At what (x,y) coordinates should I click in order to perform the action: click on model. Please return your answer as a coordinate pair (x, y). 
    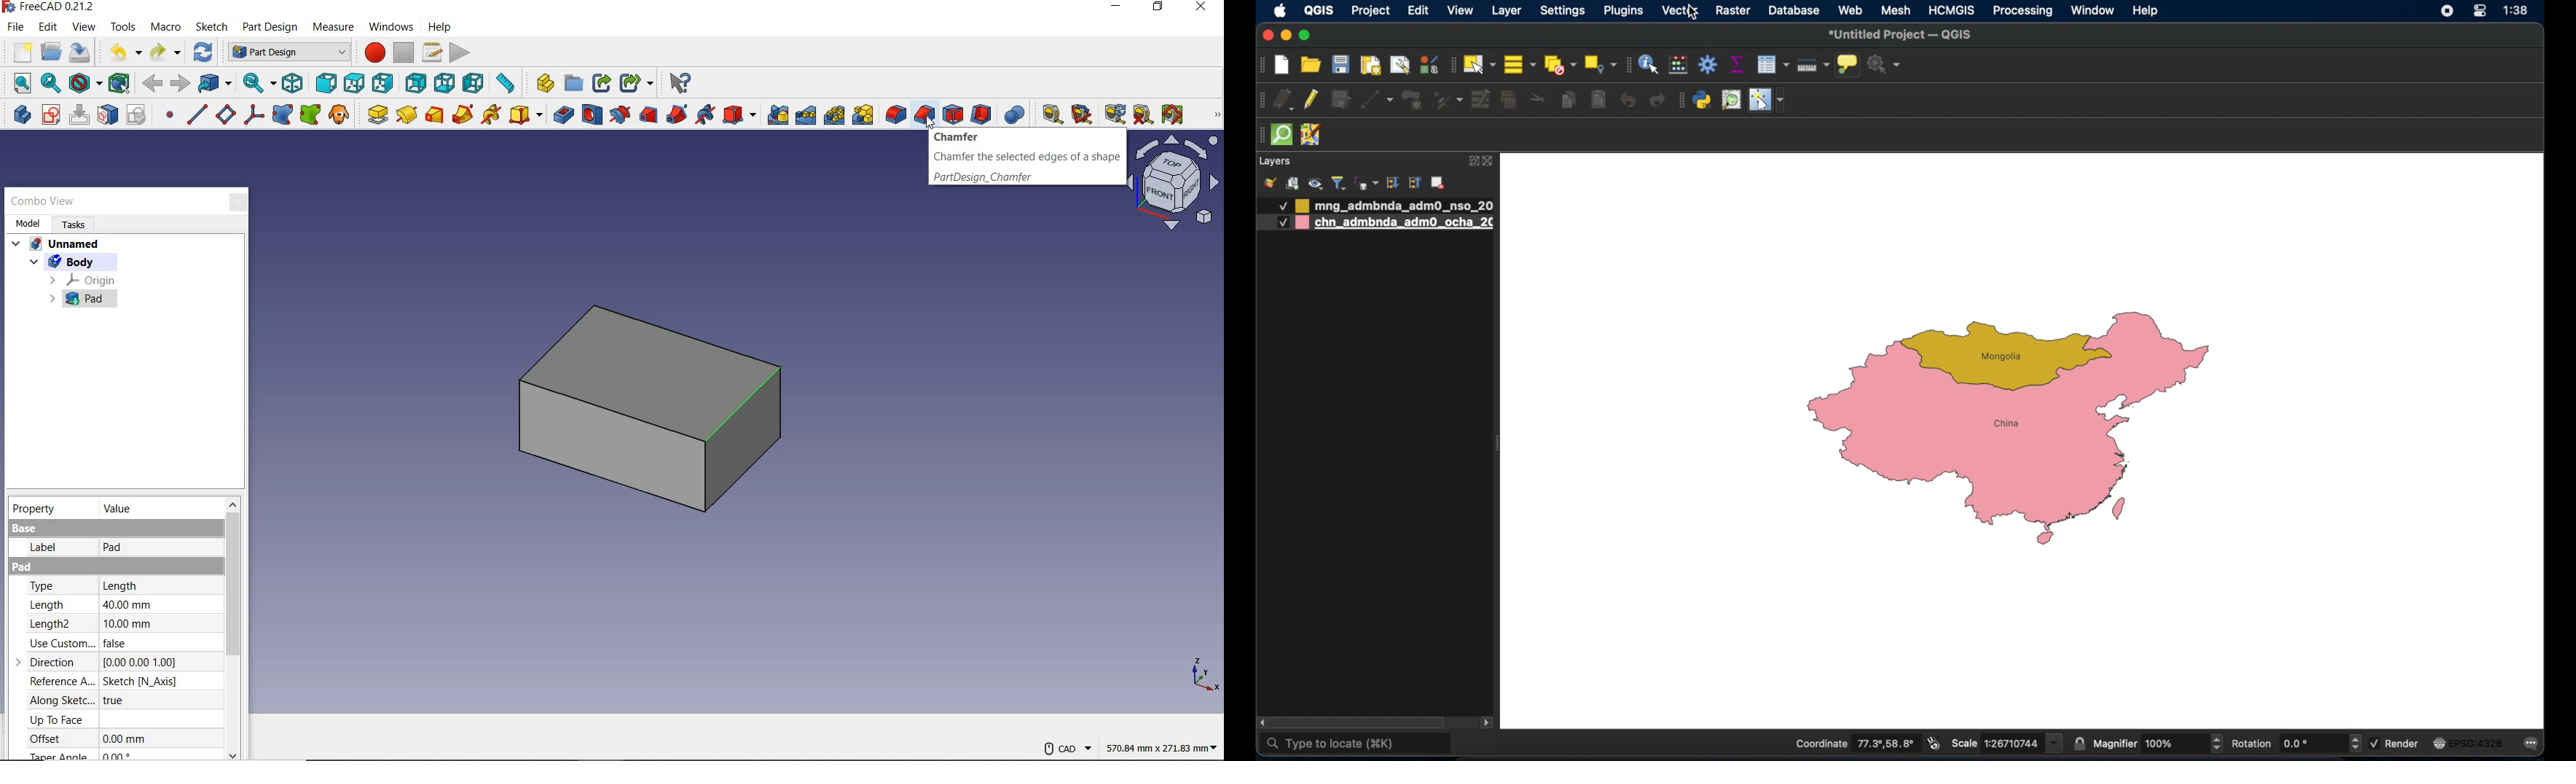
    Looking at the image, I should click on (29, 223).